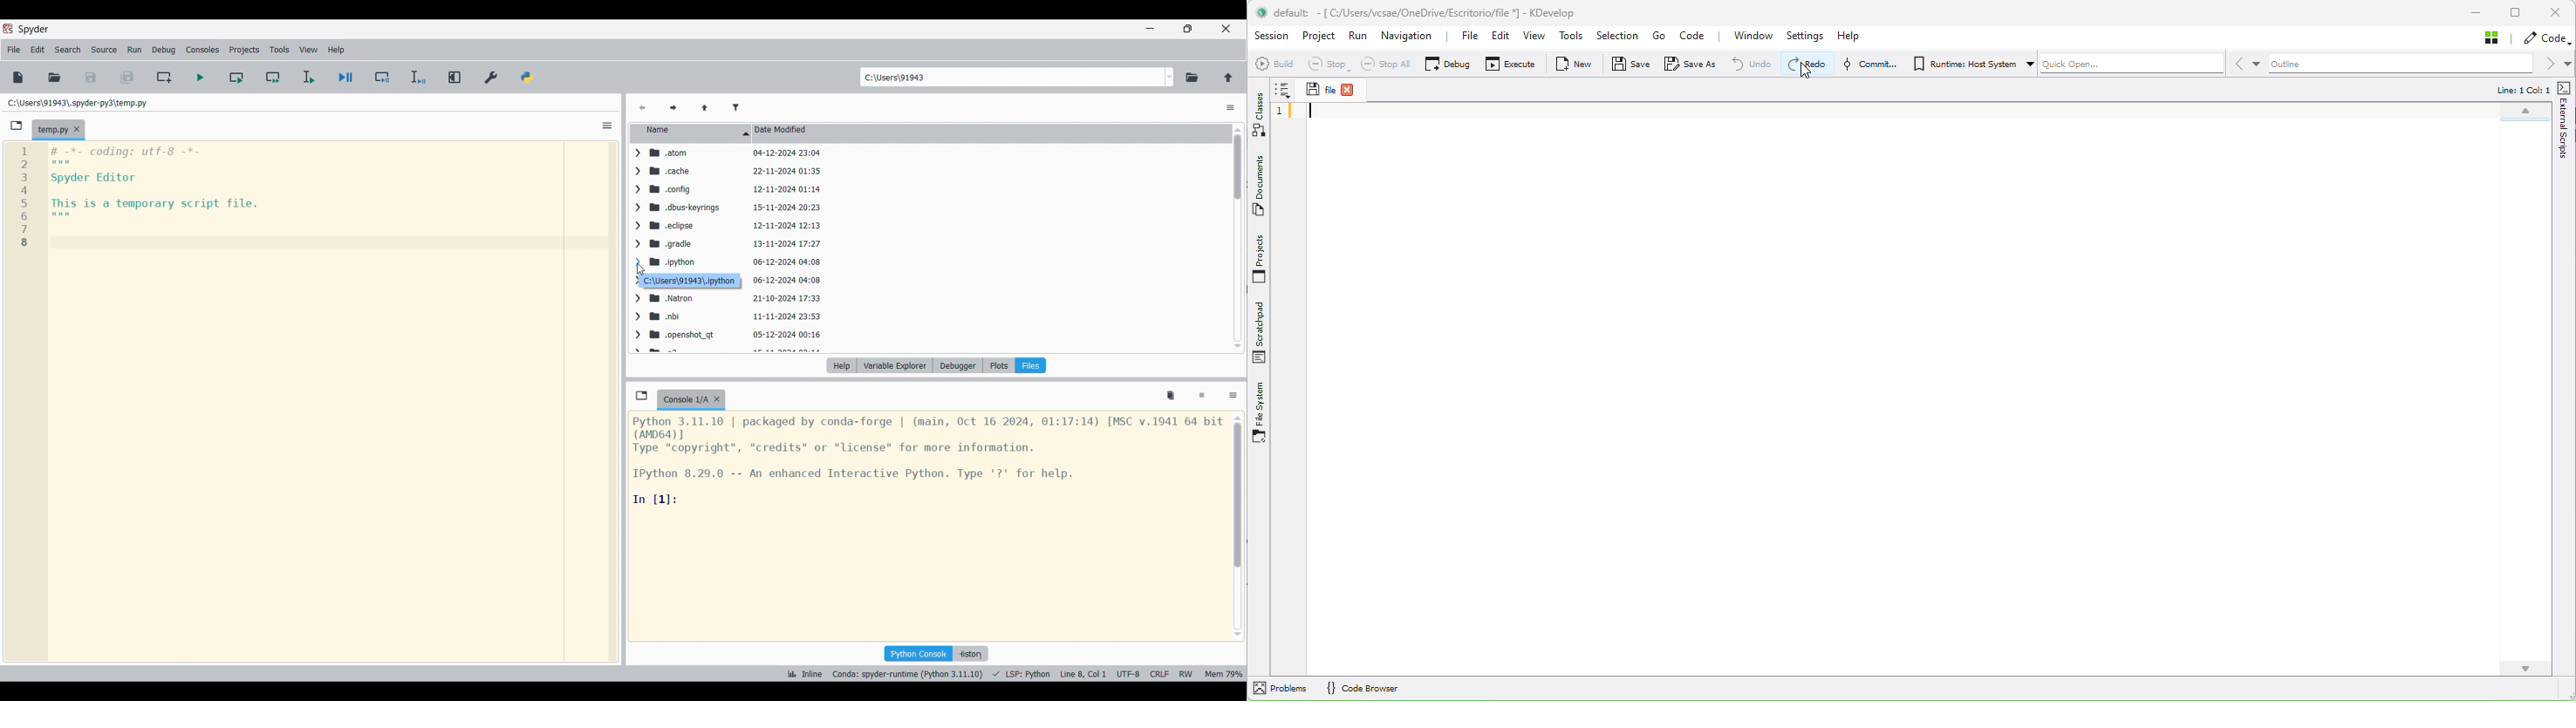  Describe the element at coordinates (202, 50) in the screenshot. I see `Consoles menu` at that location.